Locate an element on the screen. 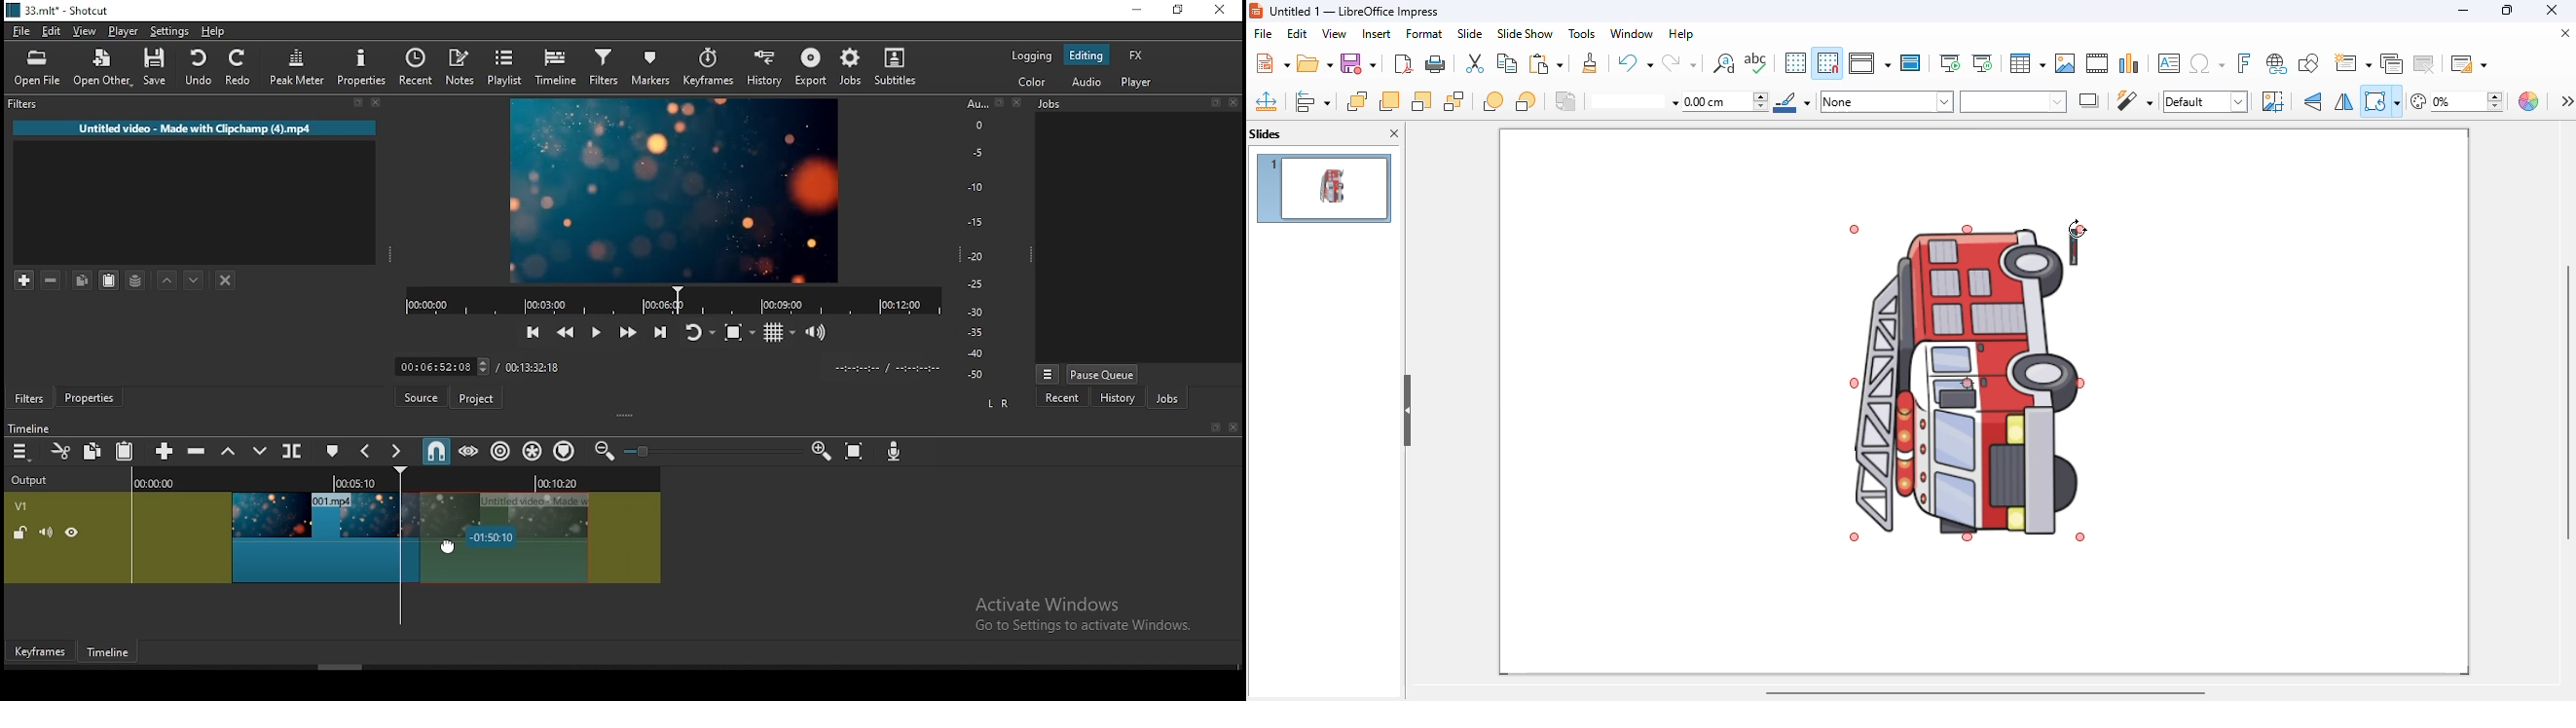 Image resolution: width=2576 pixels, height=728 pixels. properties is located at coordinates (92, 397).